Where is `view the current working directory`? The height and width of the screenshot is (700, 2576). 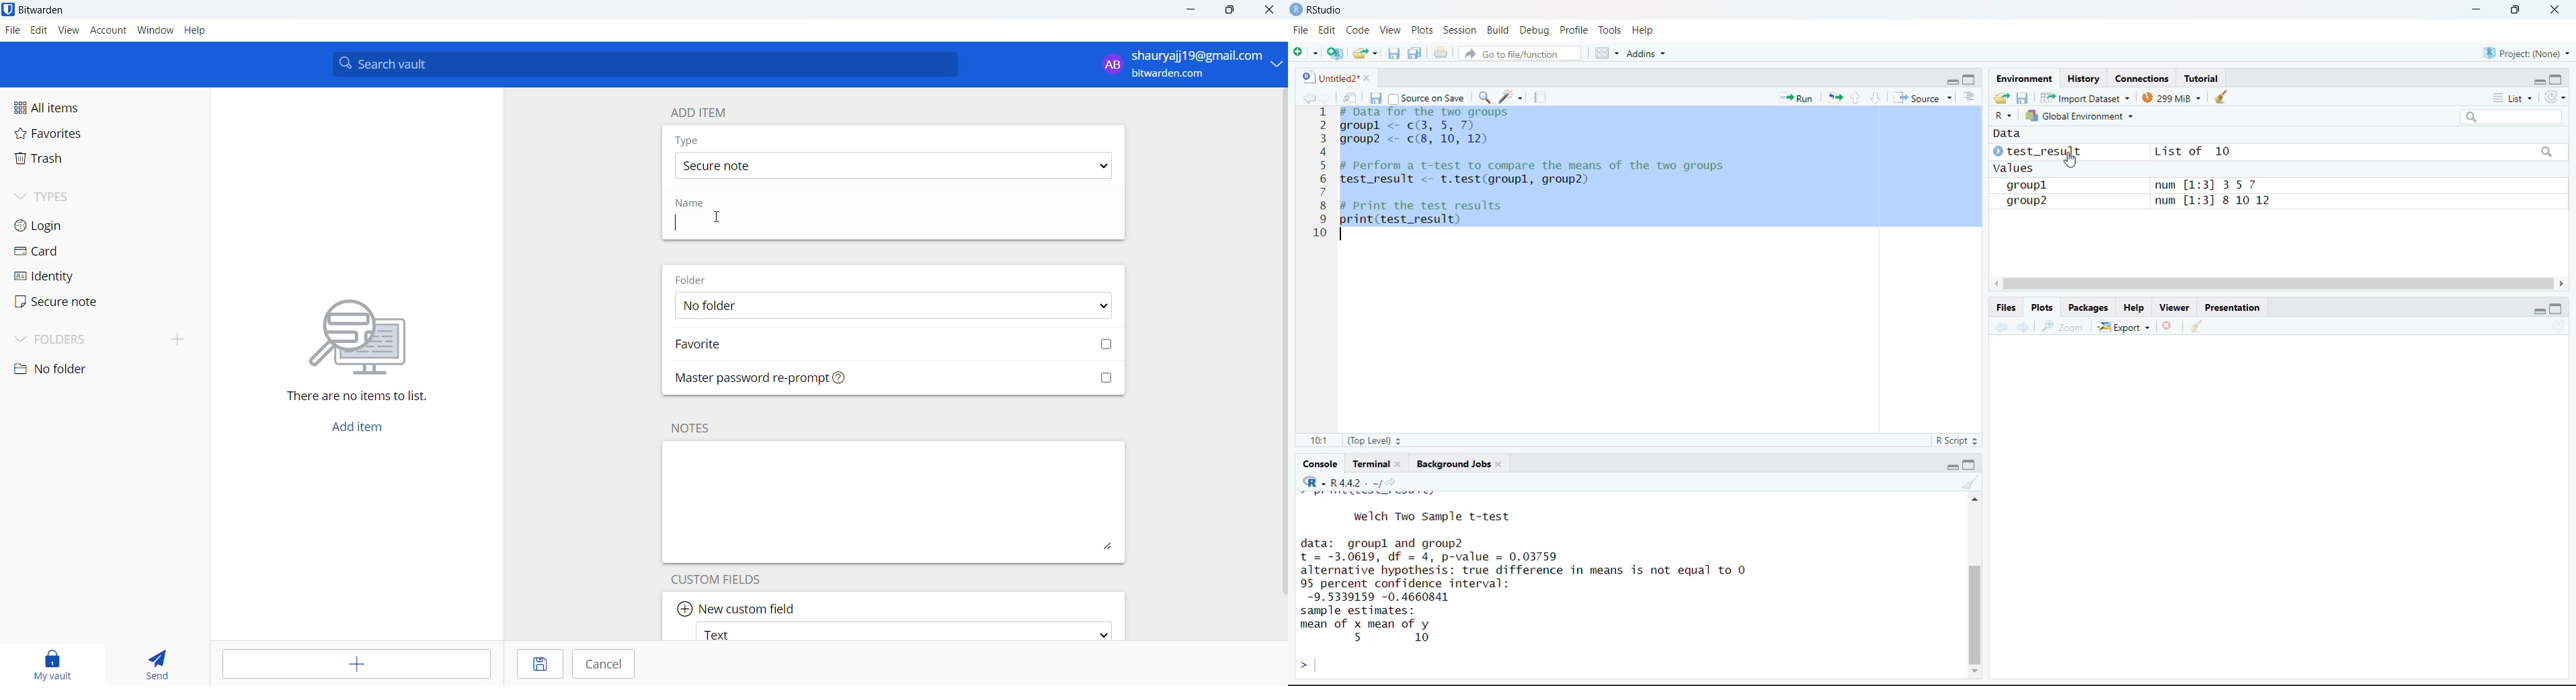 view the current working directory is located at coordinates (1392, 481).